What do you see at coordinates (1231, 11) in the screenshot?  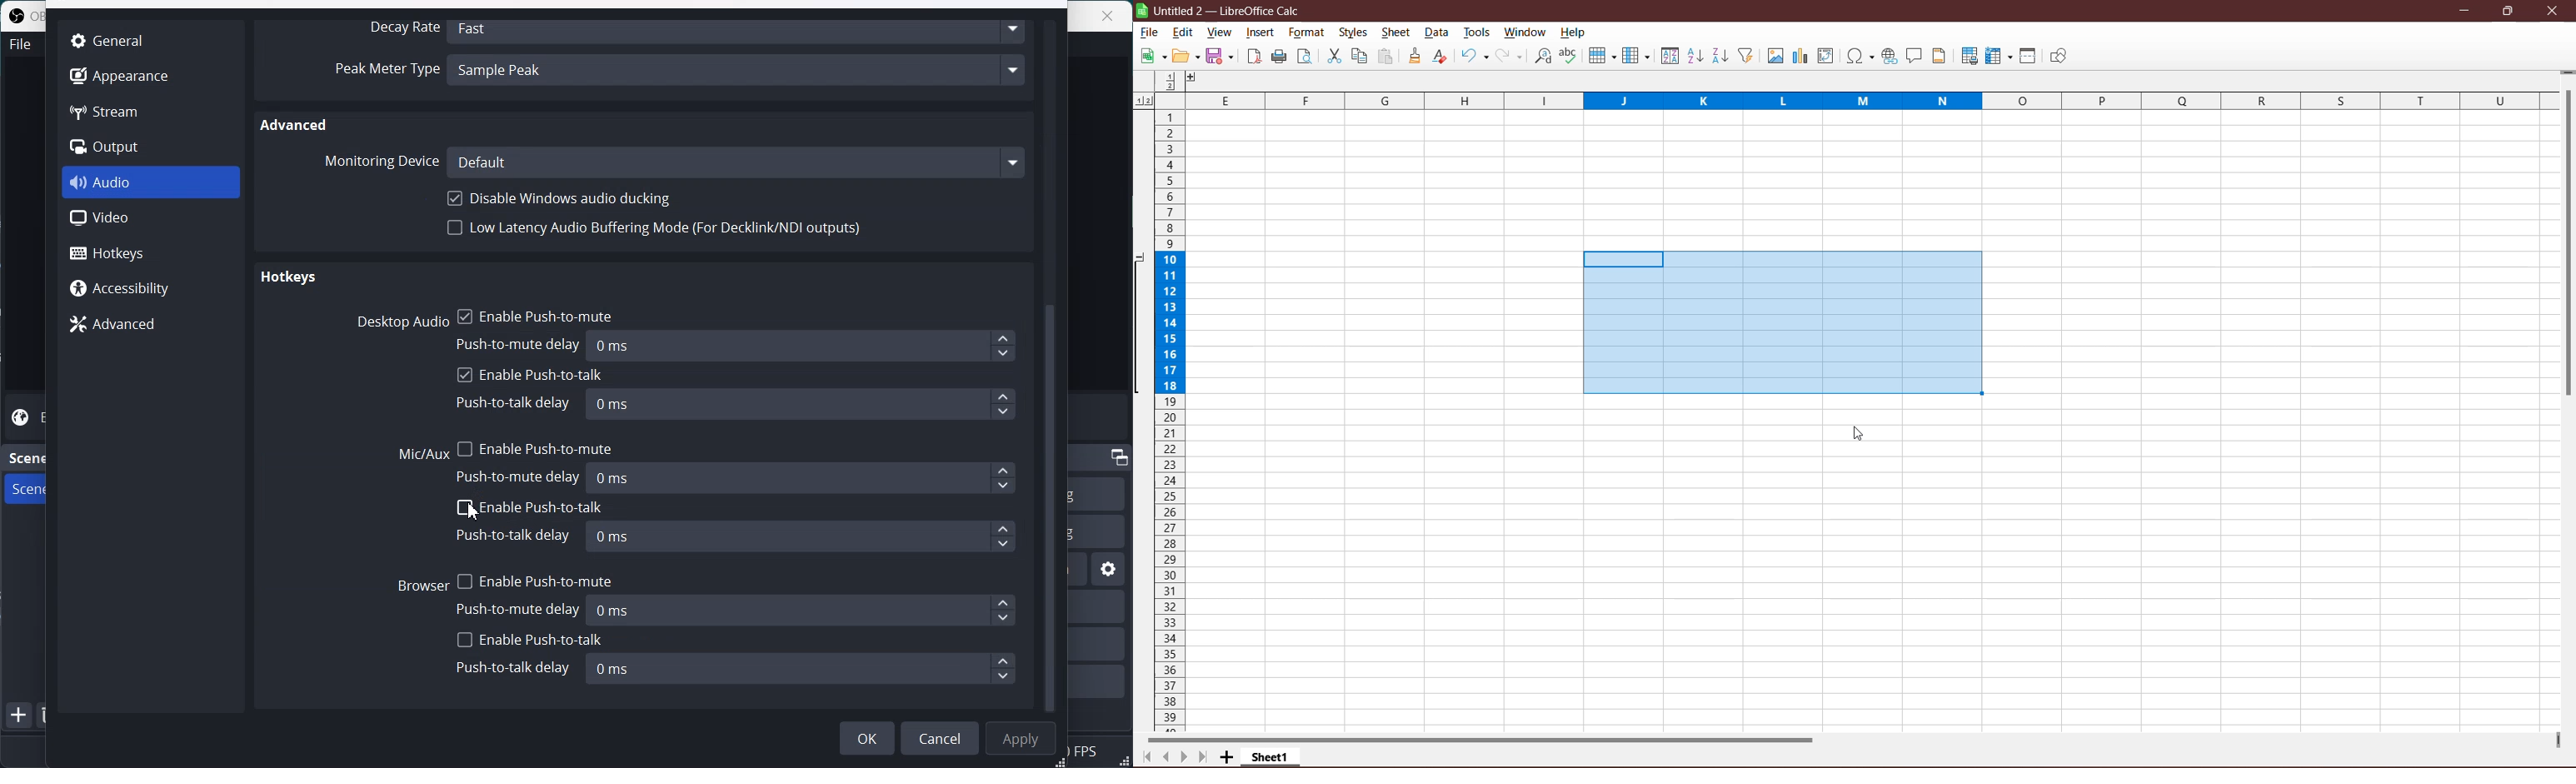 I see `Document Title - Application Name` at bounding box center [1231, 11].